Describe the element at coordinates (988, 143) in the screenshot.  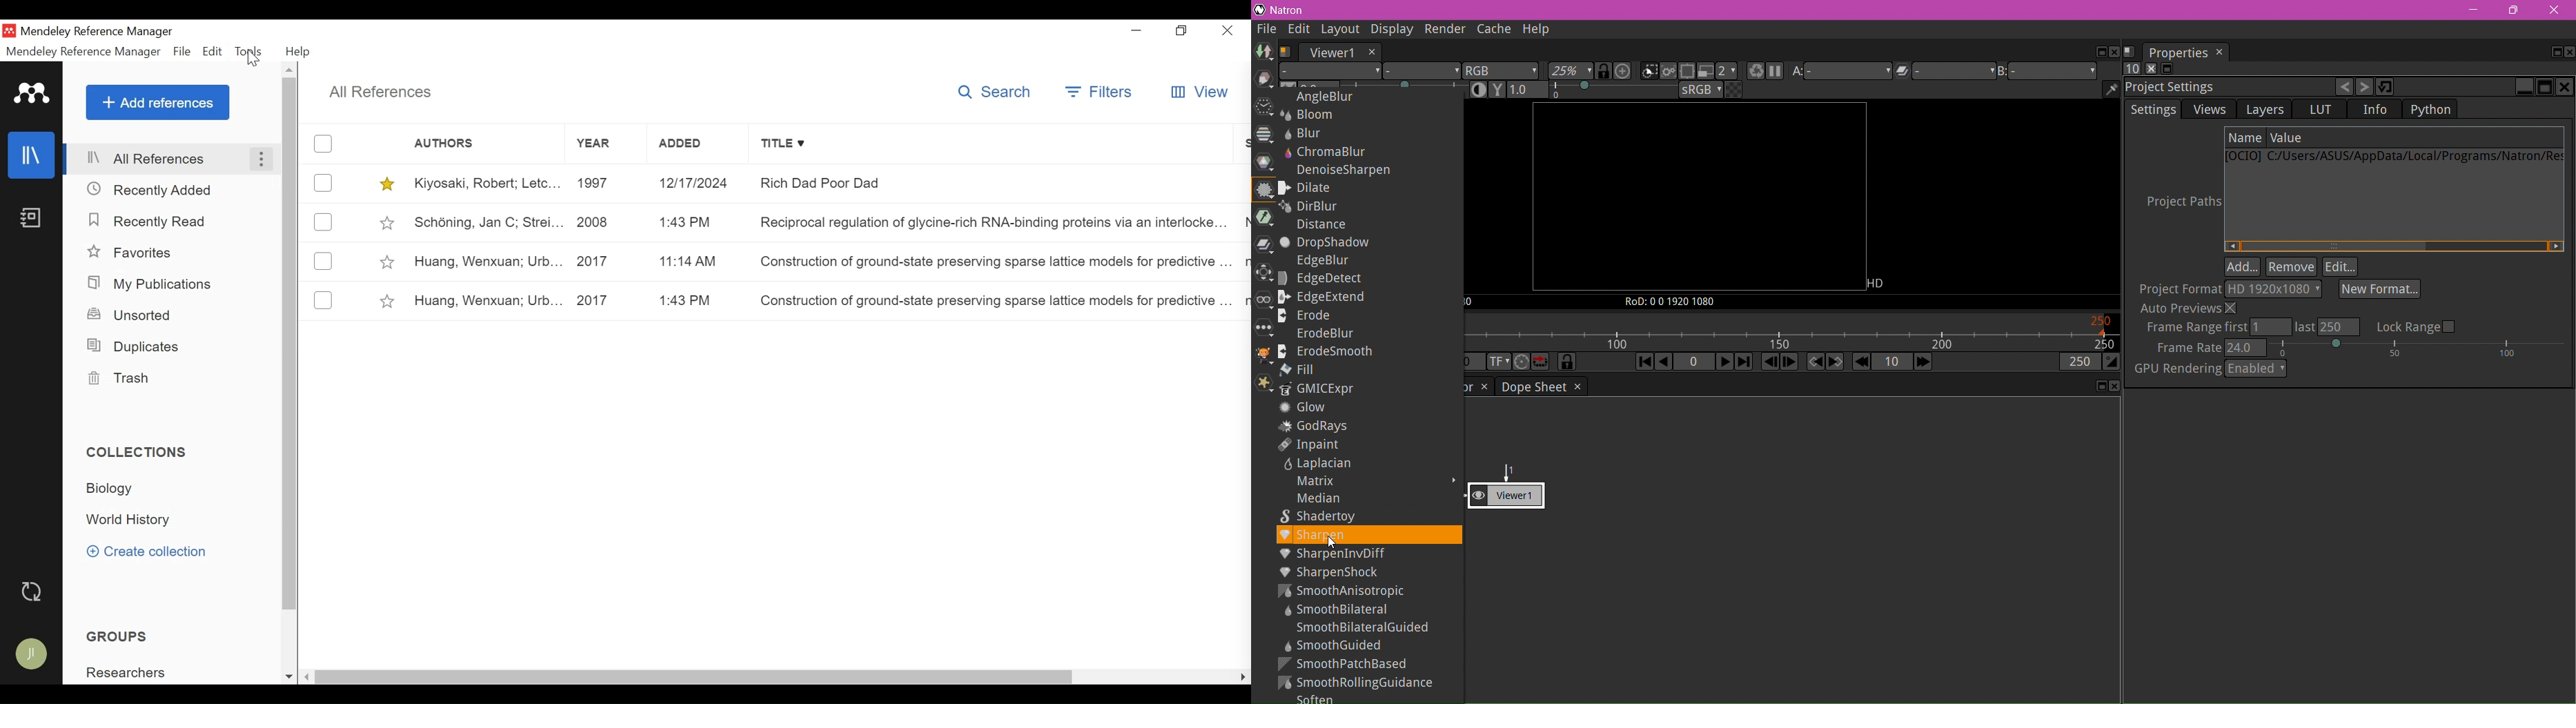
I see `Title` at that location.